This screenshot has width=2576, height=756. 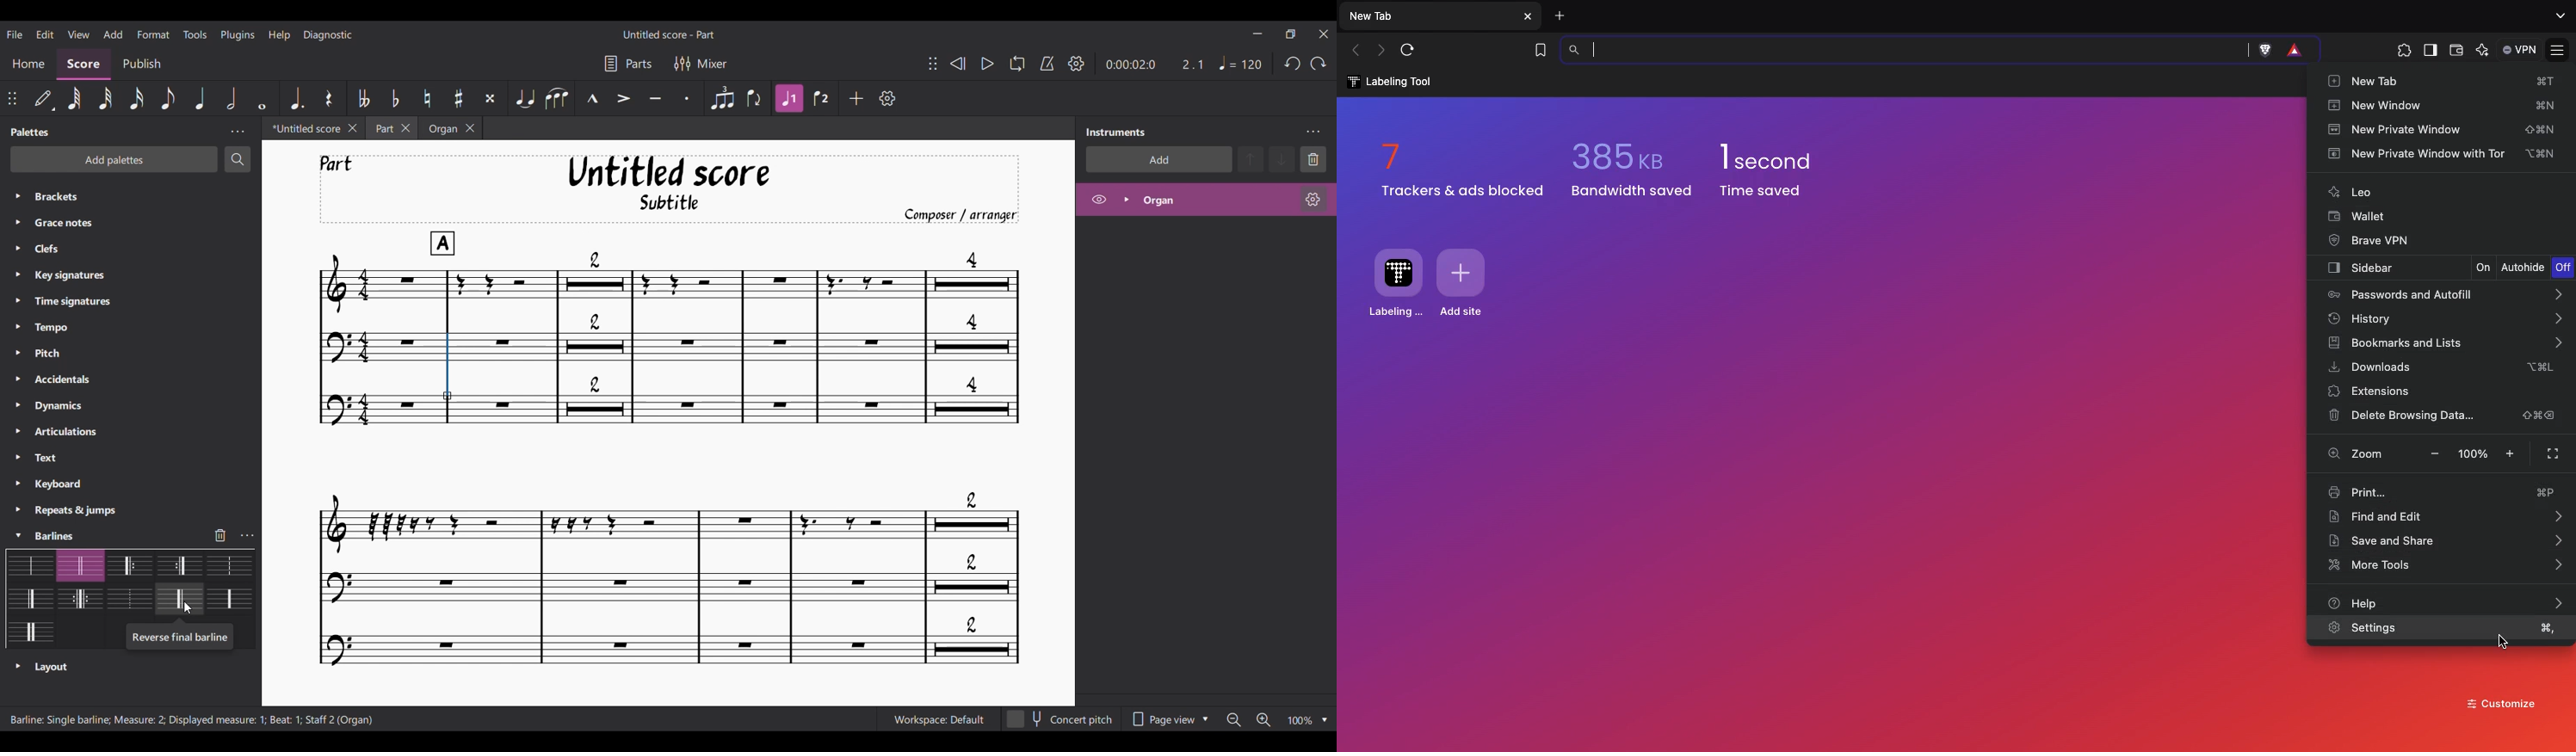 I want to click on Page view options, so click(x=1169, y=719).